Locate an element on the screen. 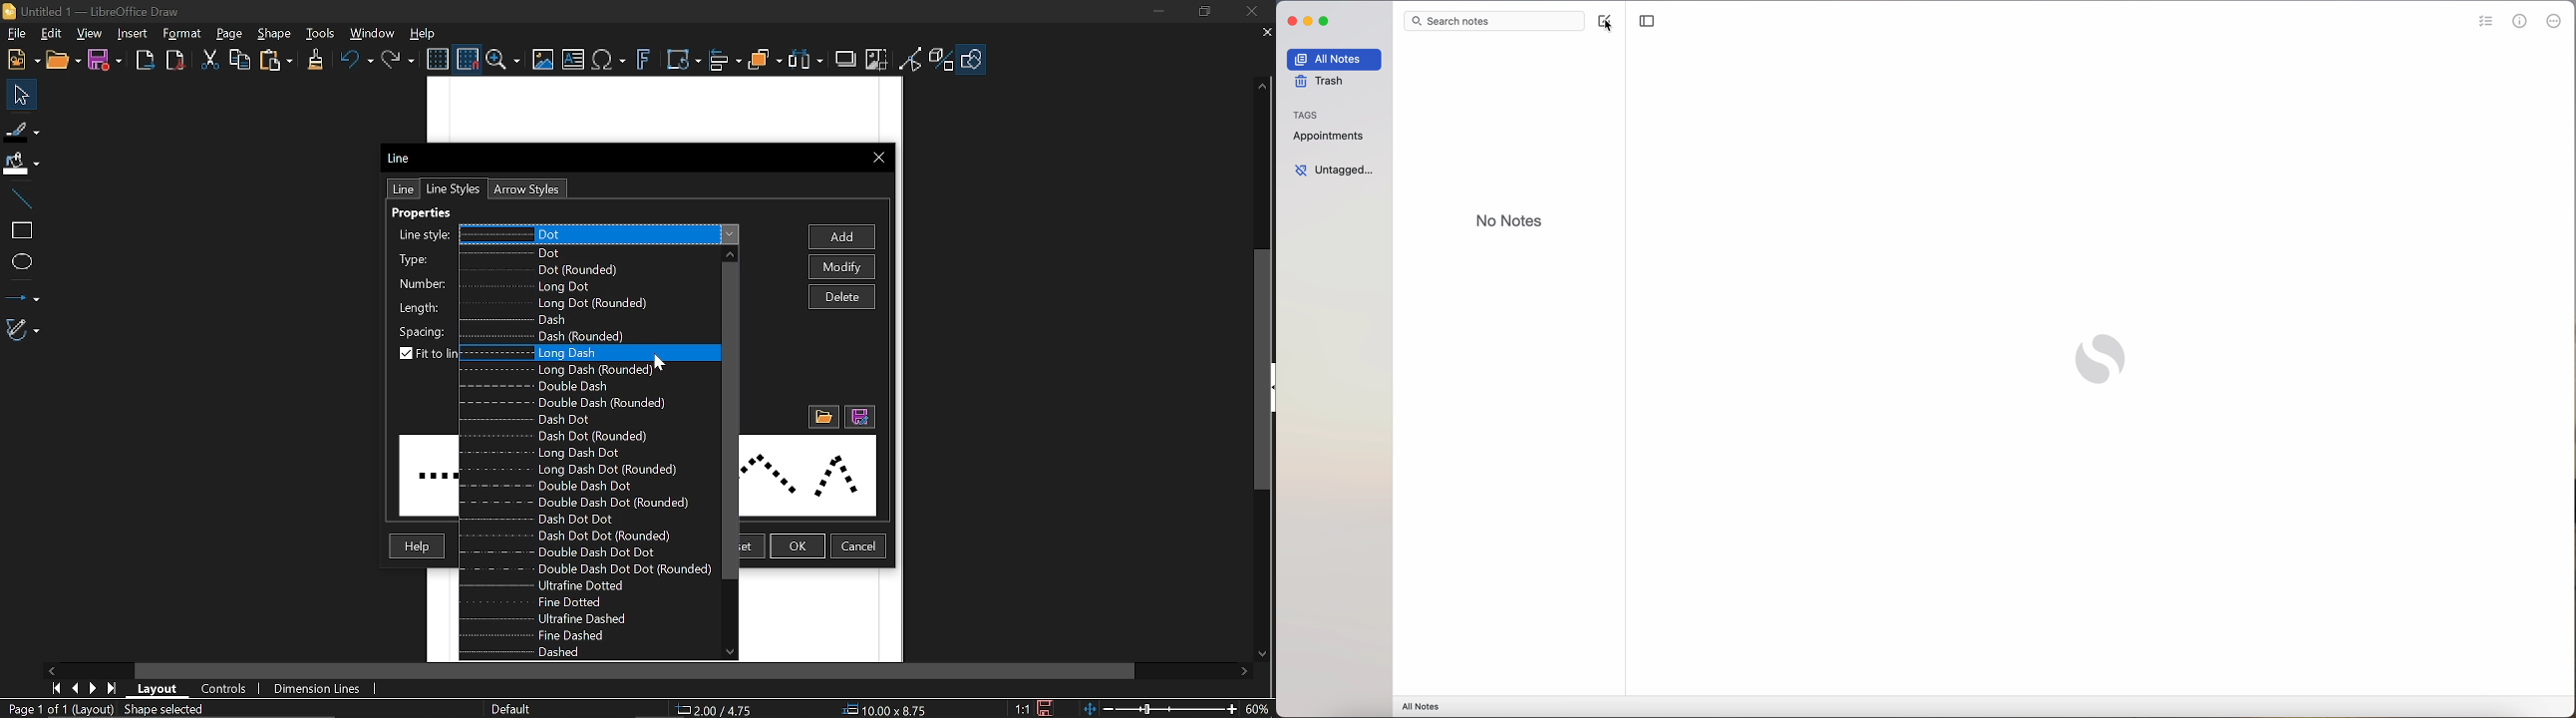  search bar is located at coordinates (1493, 21).